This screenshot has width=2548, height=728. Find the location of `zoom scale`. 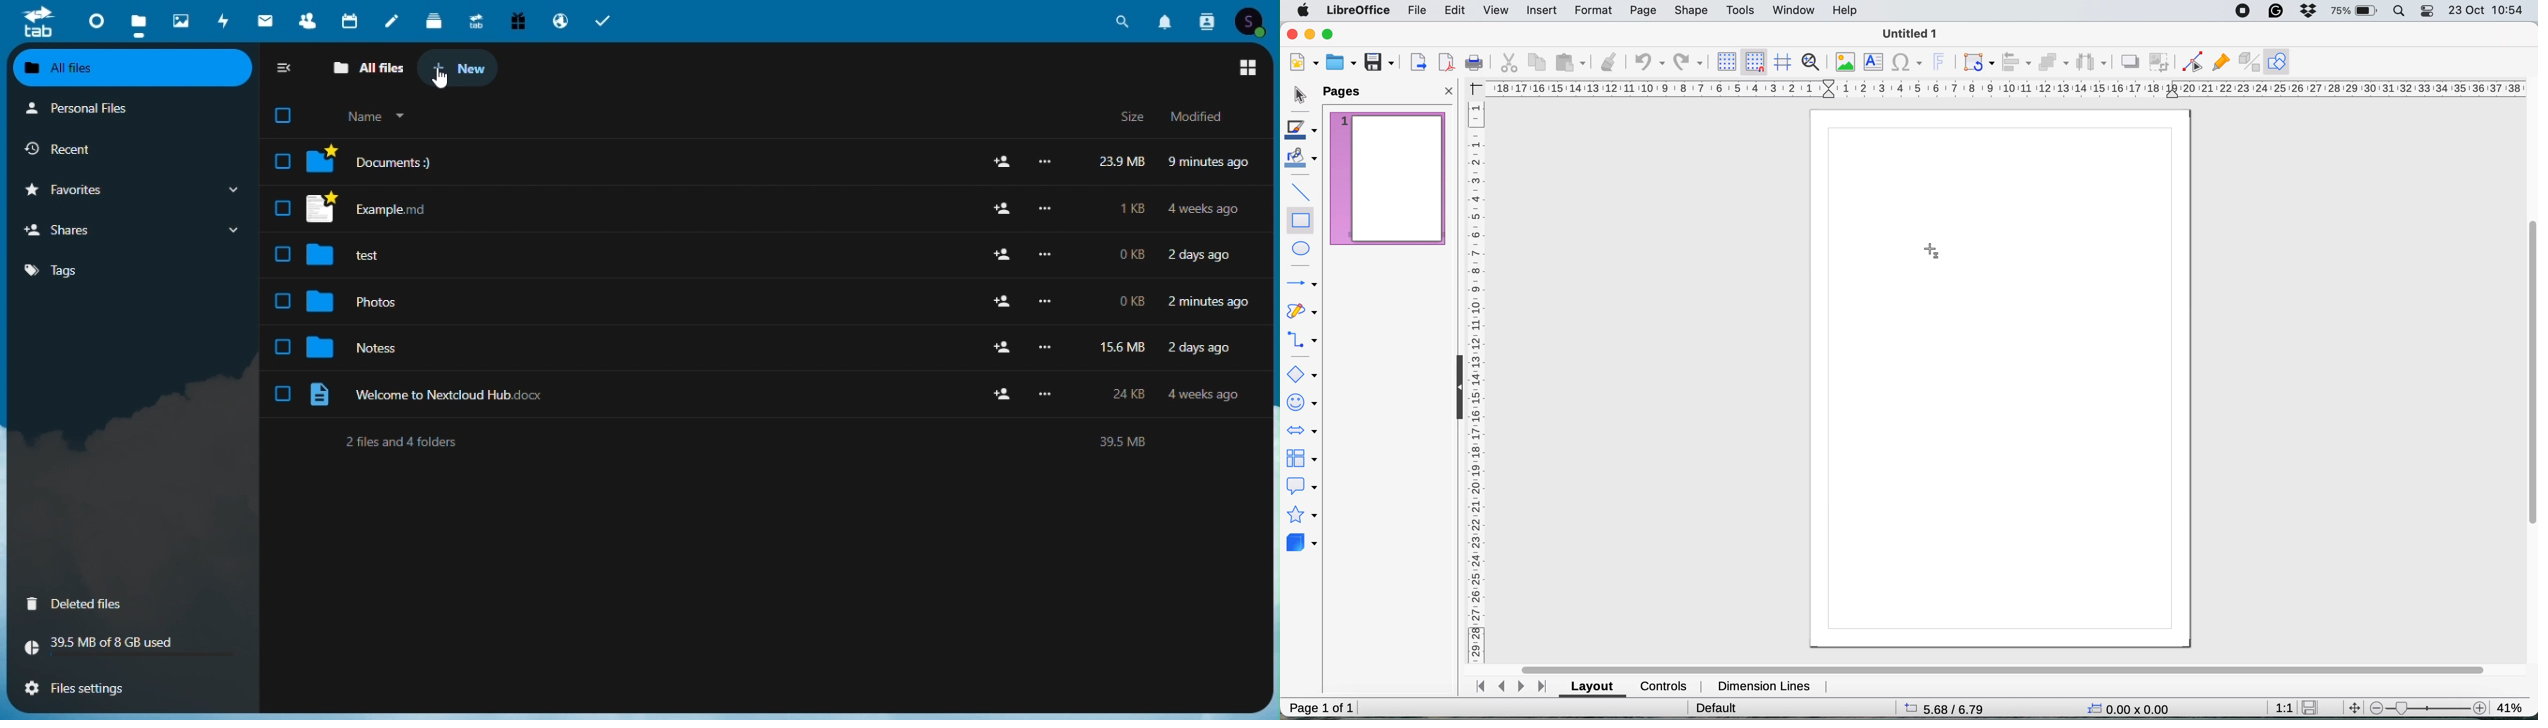

zoom scale is located at coordinates (2428, 706).